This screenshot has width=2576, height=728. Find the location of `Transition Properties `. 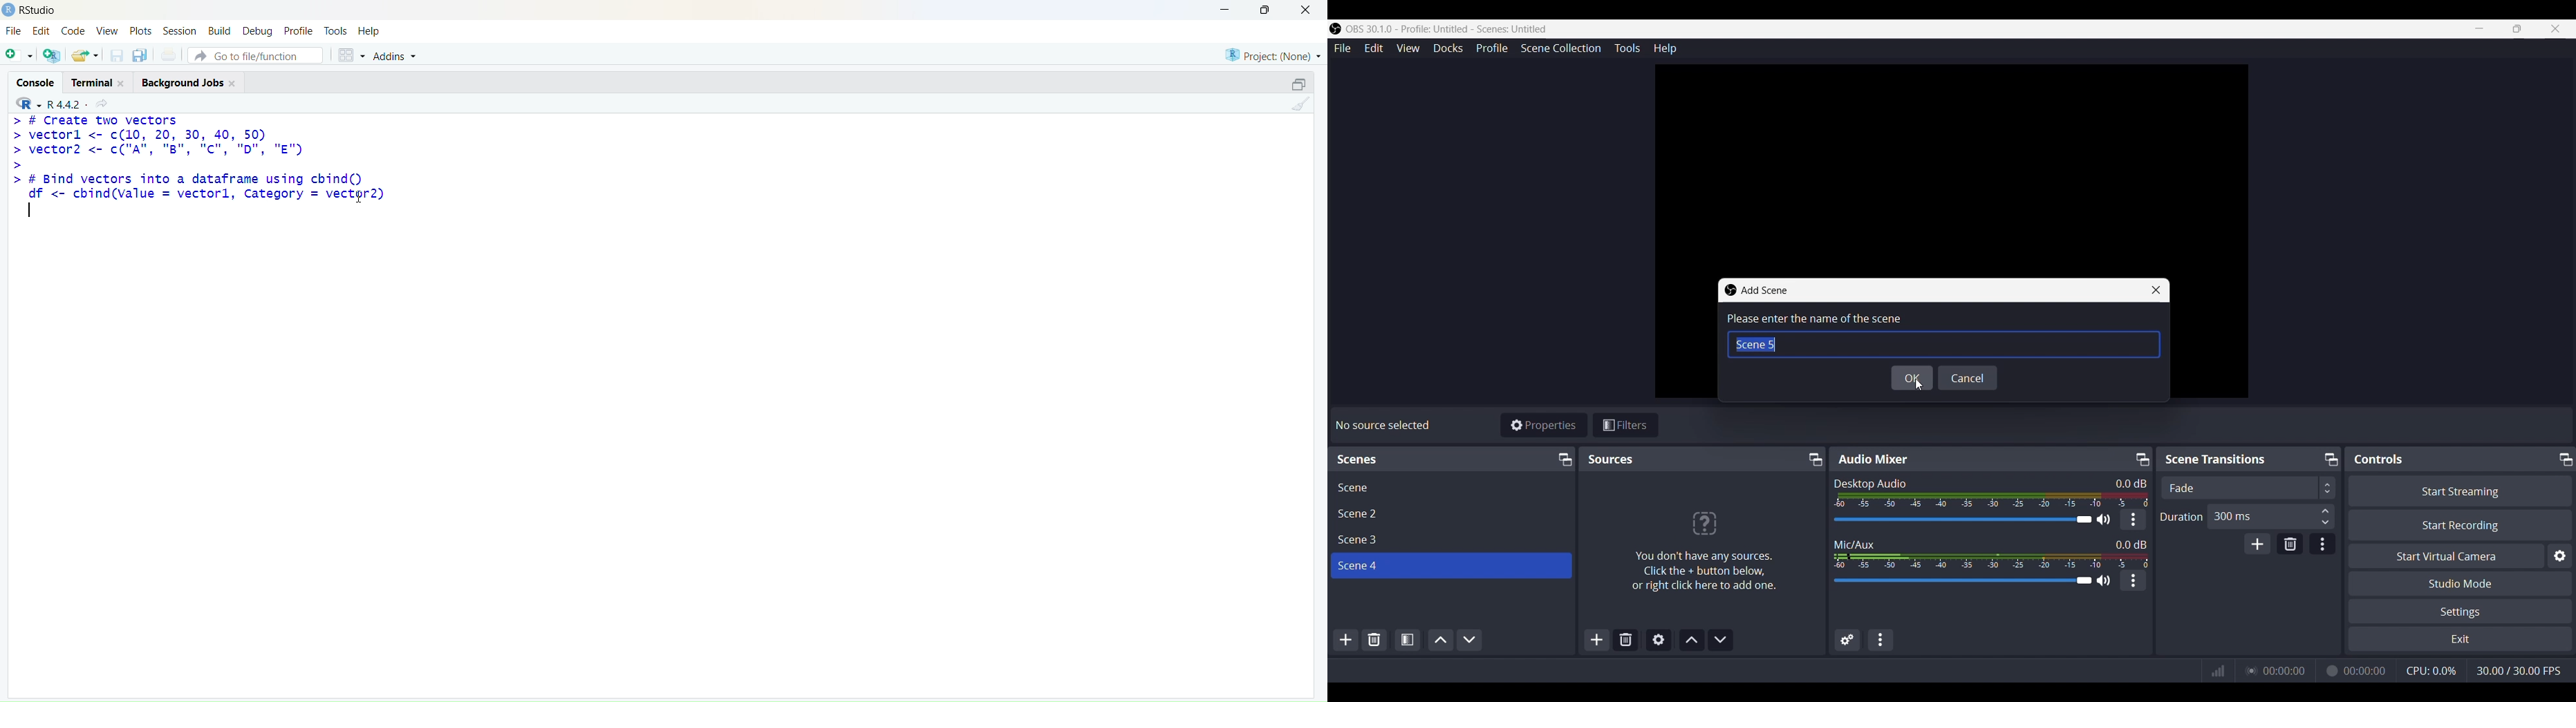

Transition Properties  is located at coordinates (2323, 544).